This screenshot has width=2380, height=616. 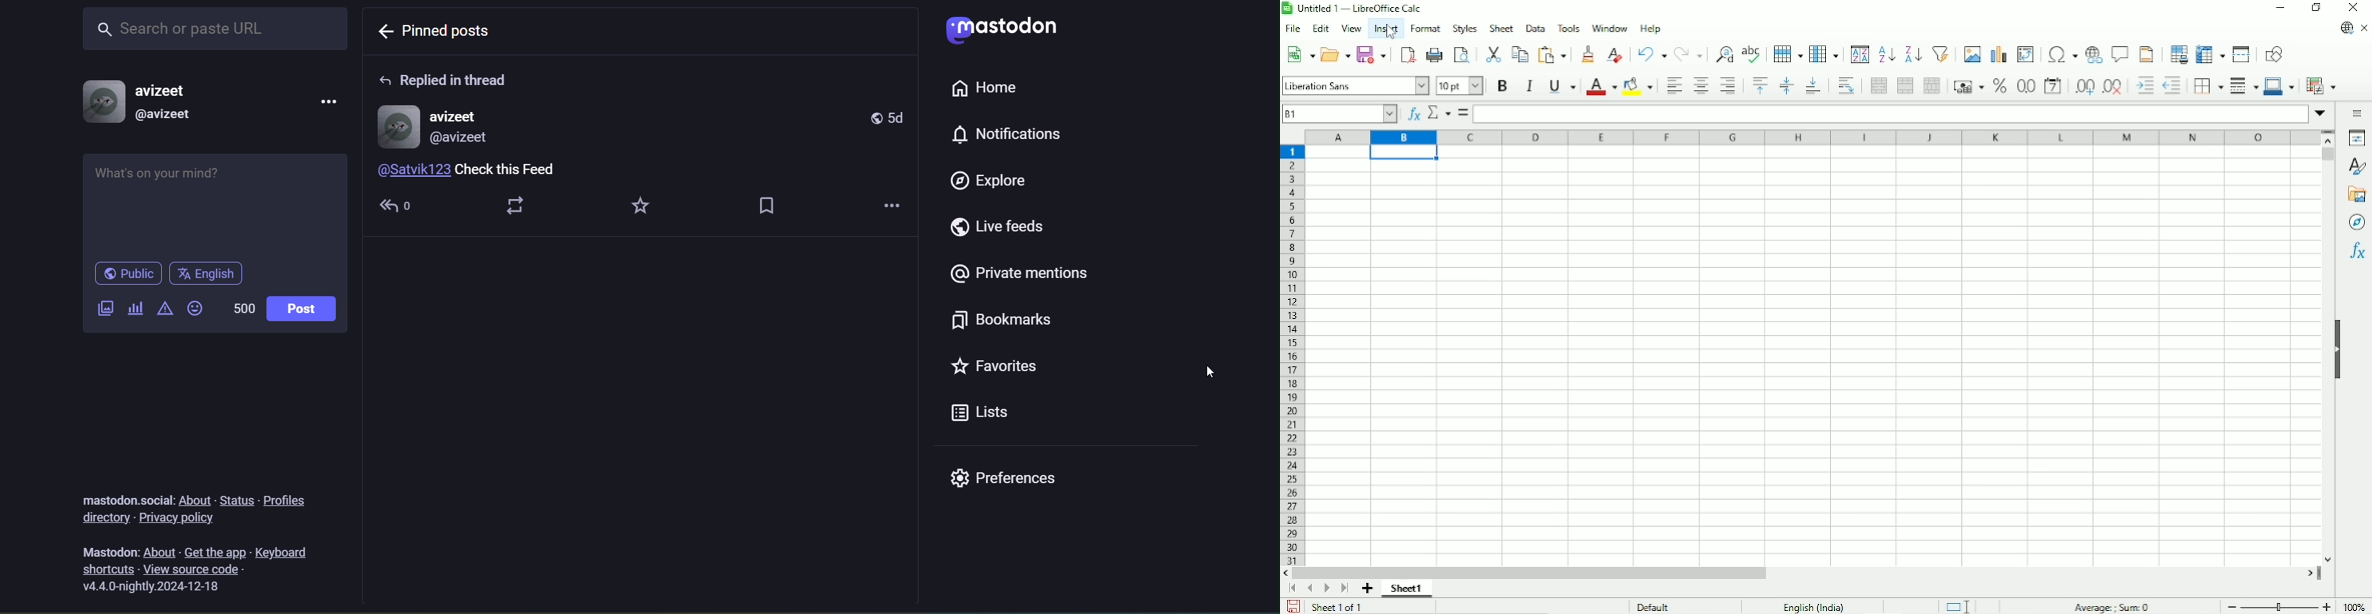 I want to click on Vertical scrollbar, so click(x=2329, y=154).